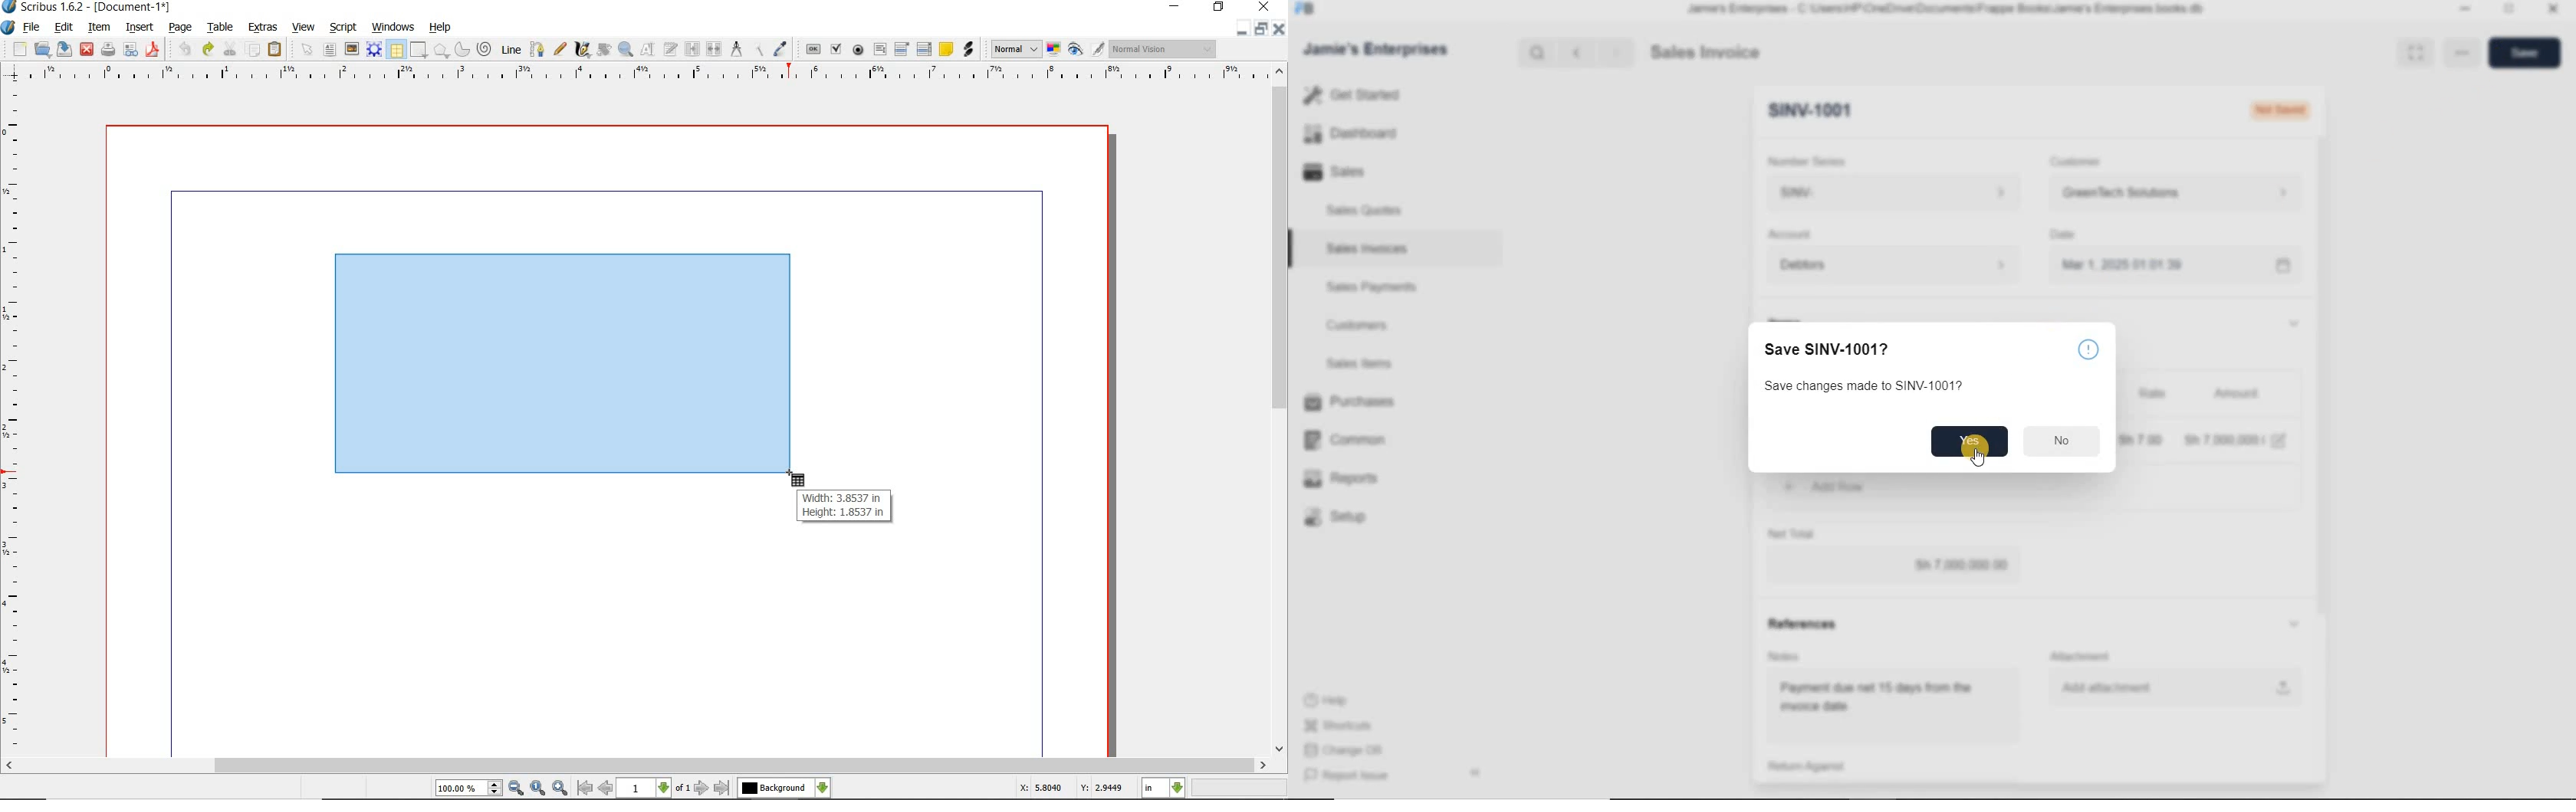  Describe the element at coordinates (565, 365) in the screenshot. I see `drawing table` at that location.